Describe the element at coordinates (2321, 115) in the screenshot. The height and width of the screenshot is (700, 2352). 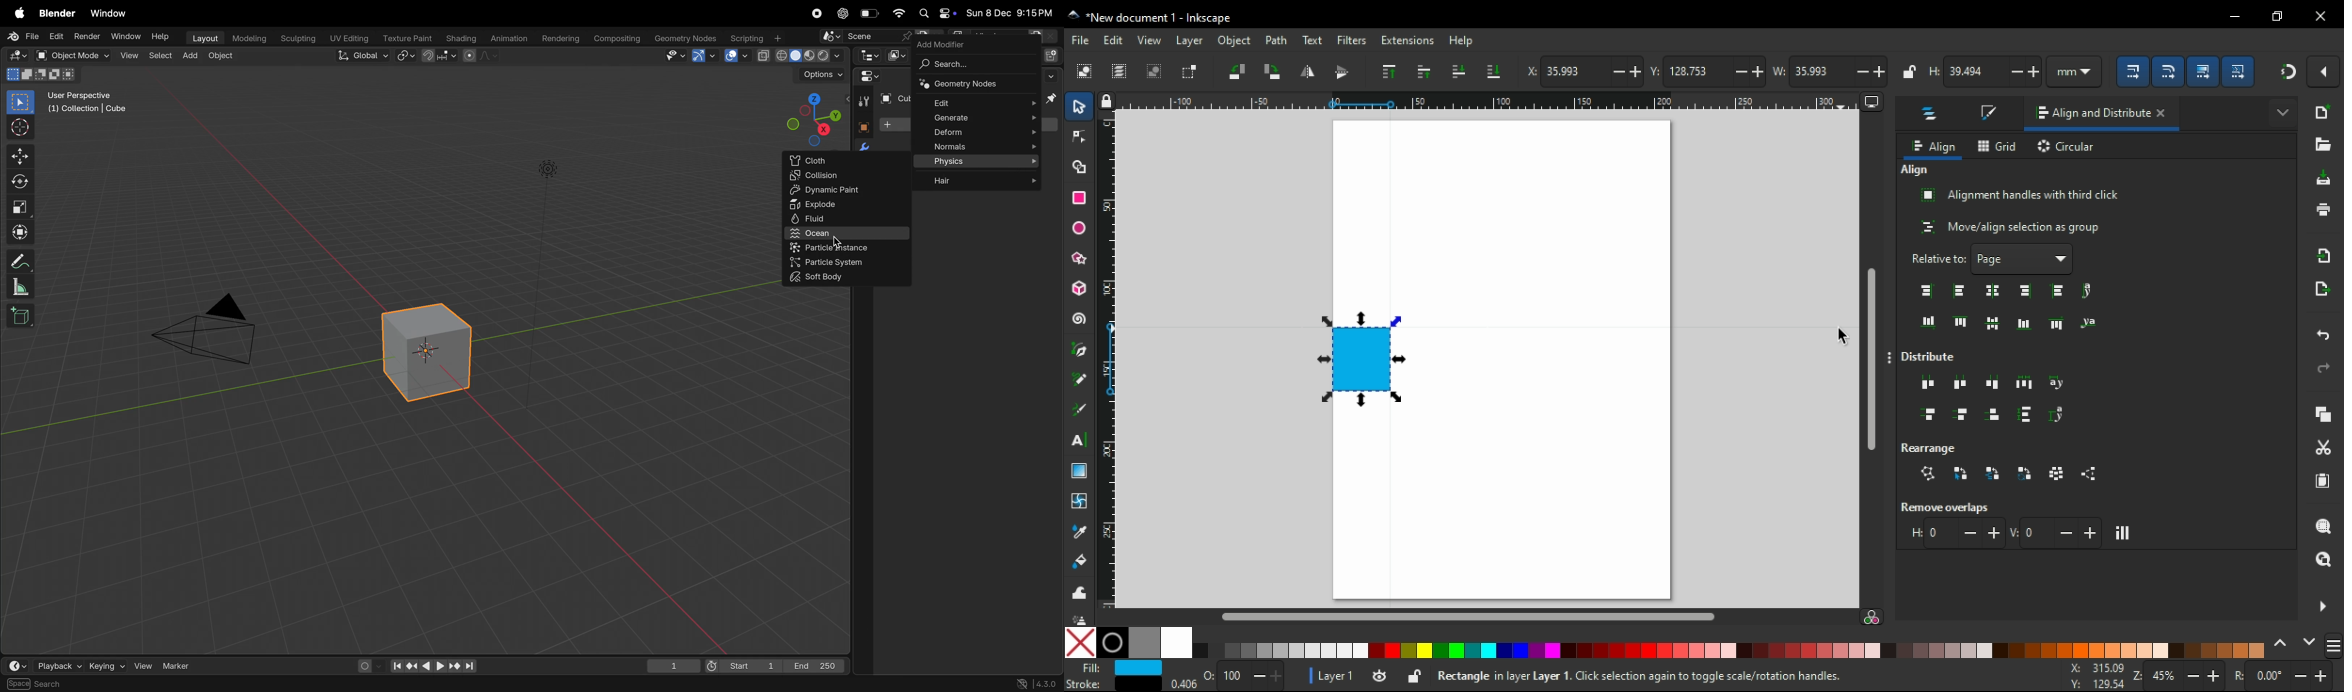
I see `new` at that location.